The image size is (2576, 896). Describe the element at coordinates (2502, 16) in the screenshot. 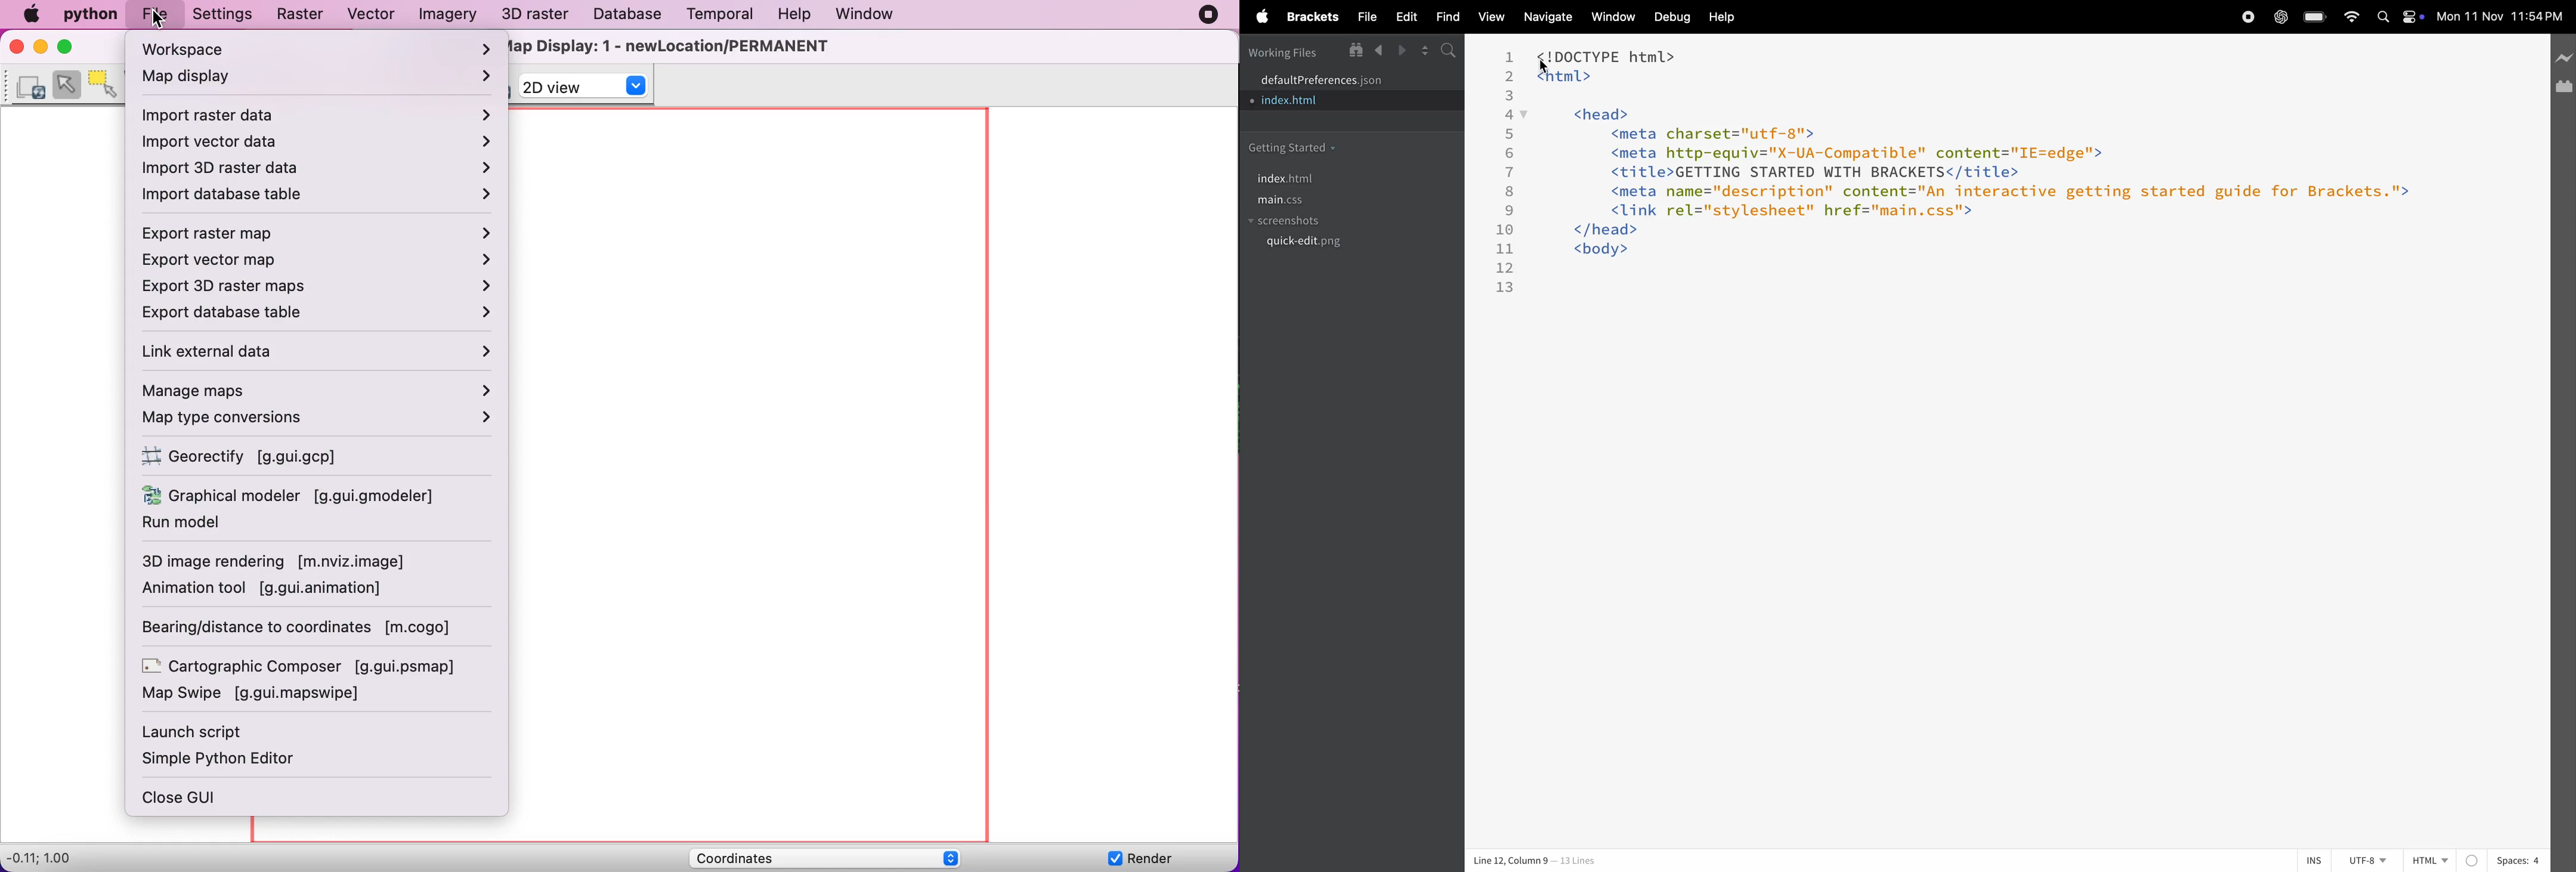

I see `time and date` at that location.